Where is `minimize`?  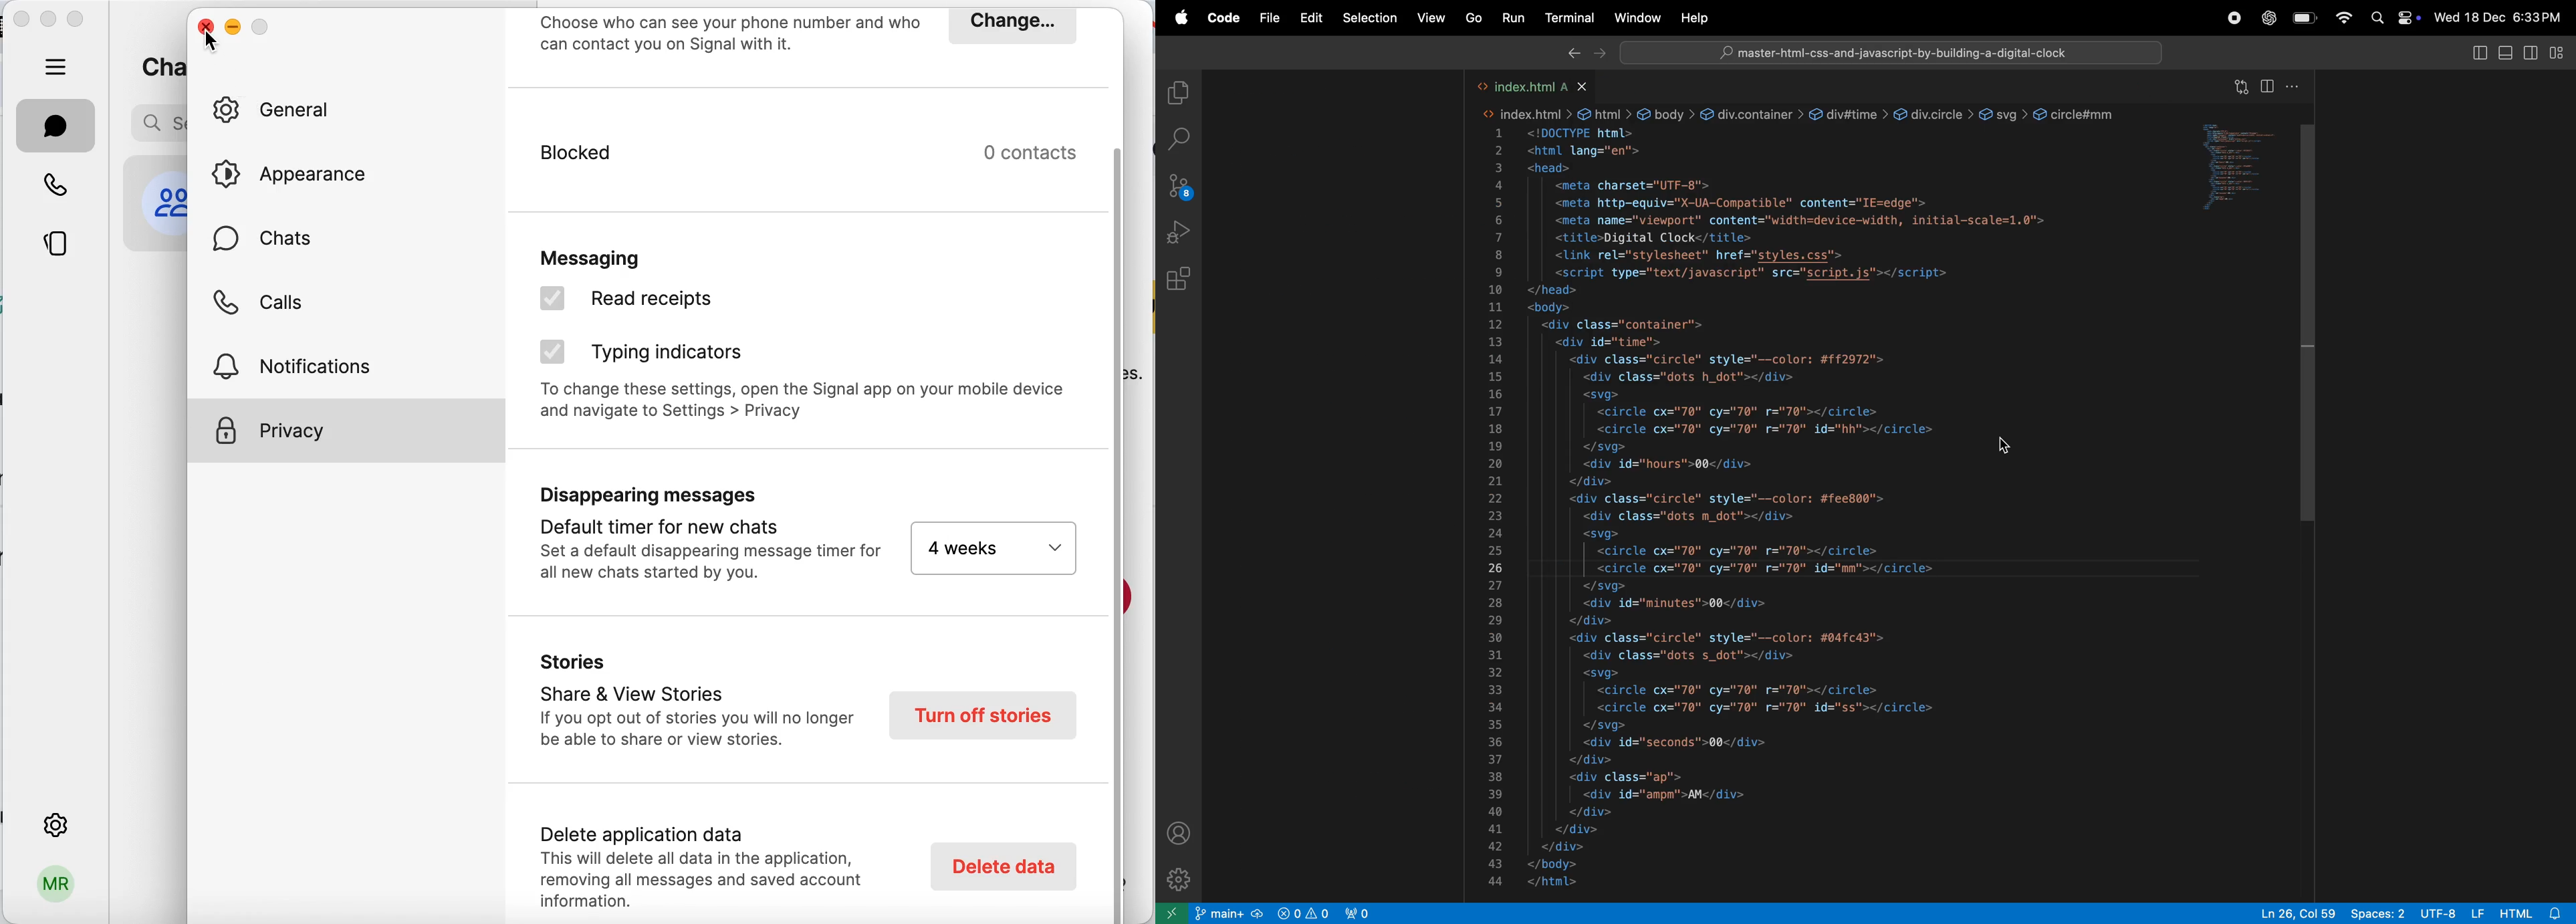 minimize is located at coordinates (49, 18).